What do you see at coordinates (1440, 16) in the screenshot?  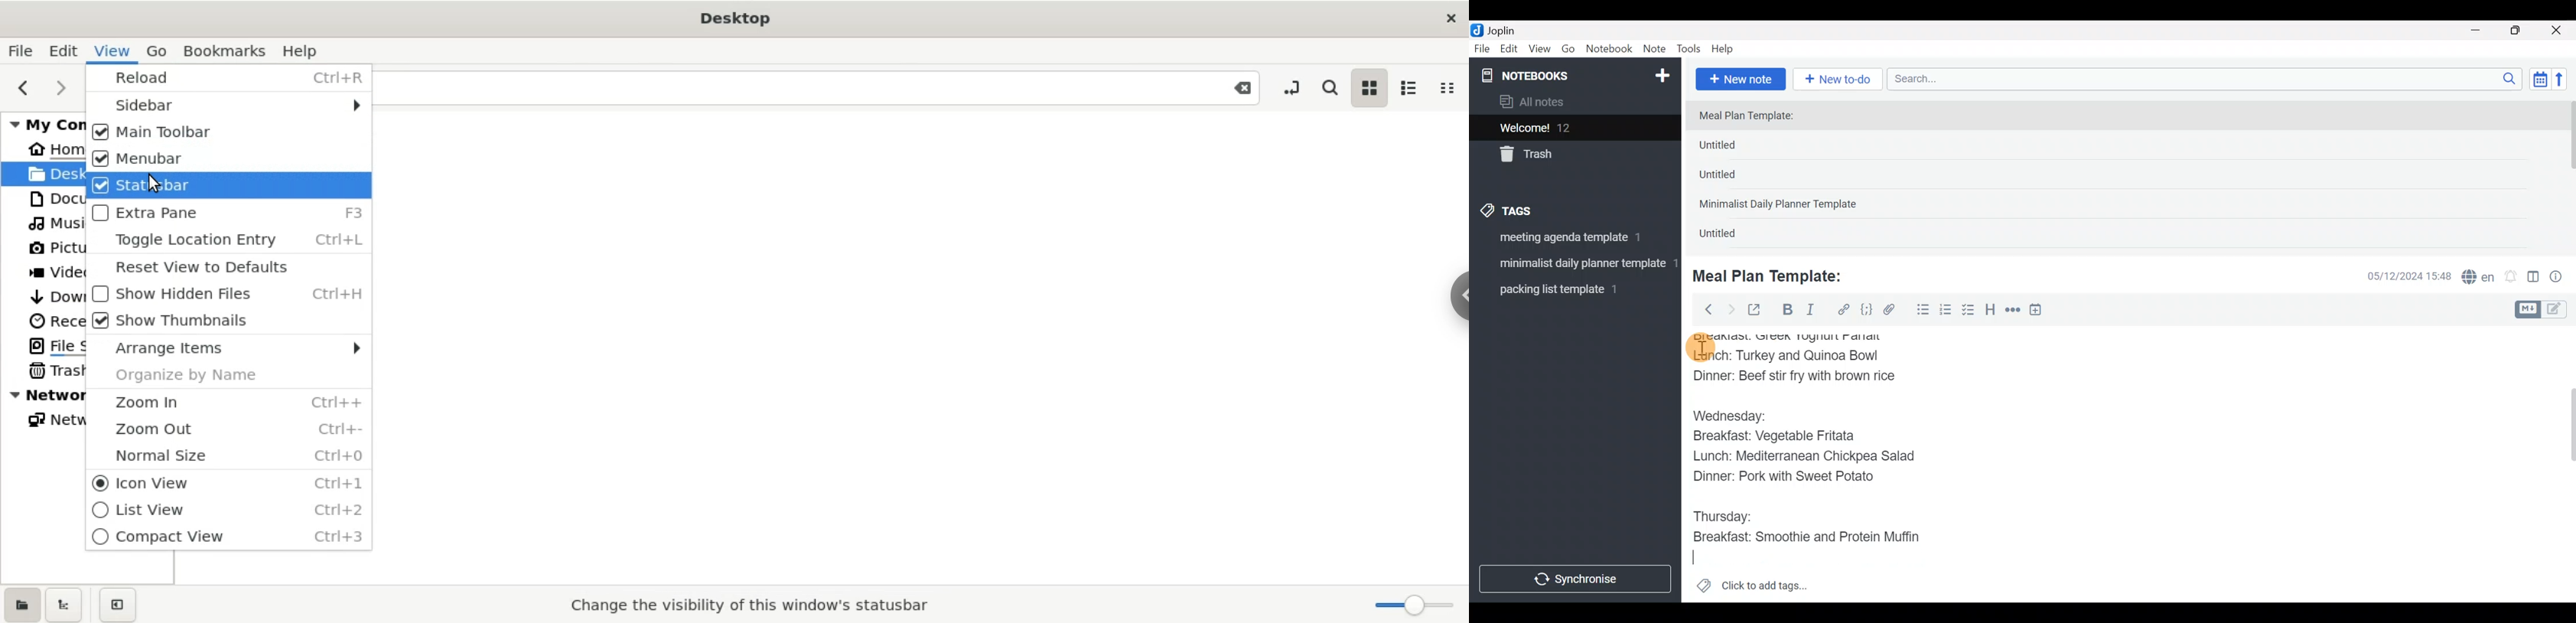 I see `close` at bounding box center [1440, 16].